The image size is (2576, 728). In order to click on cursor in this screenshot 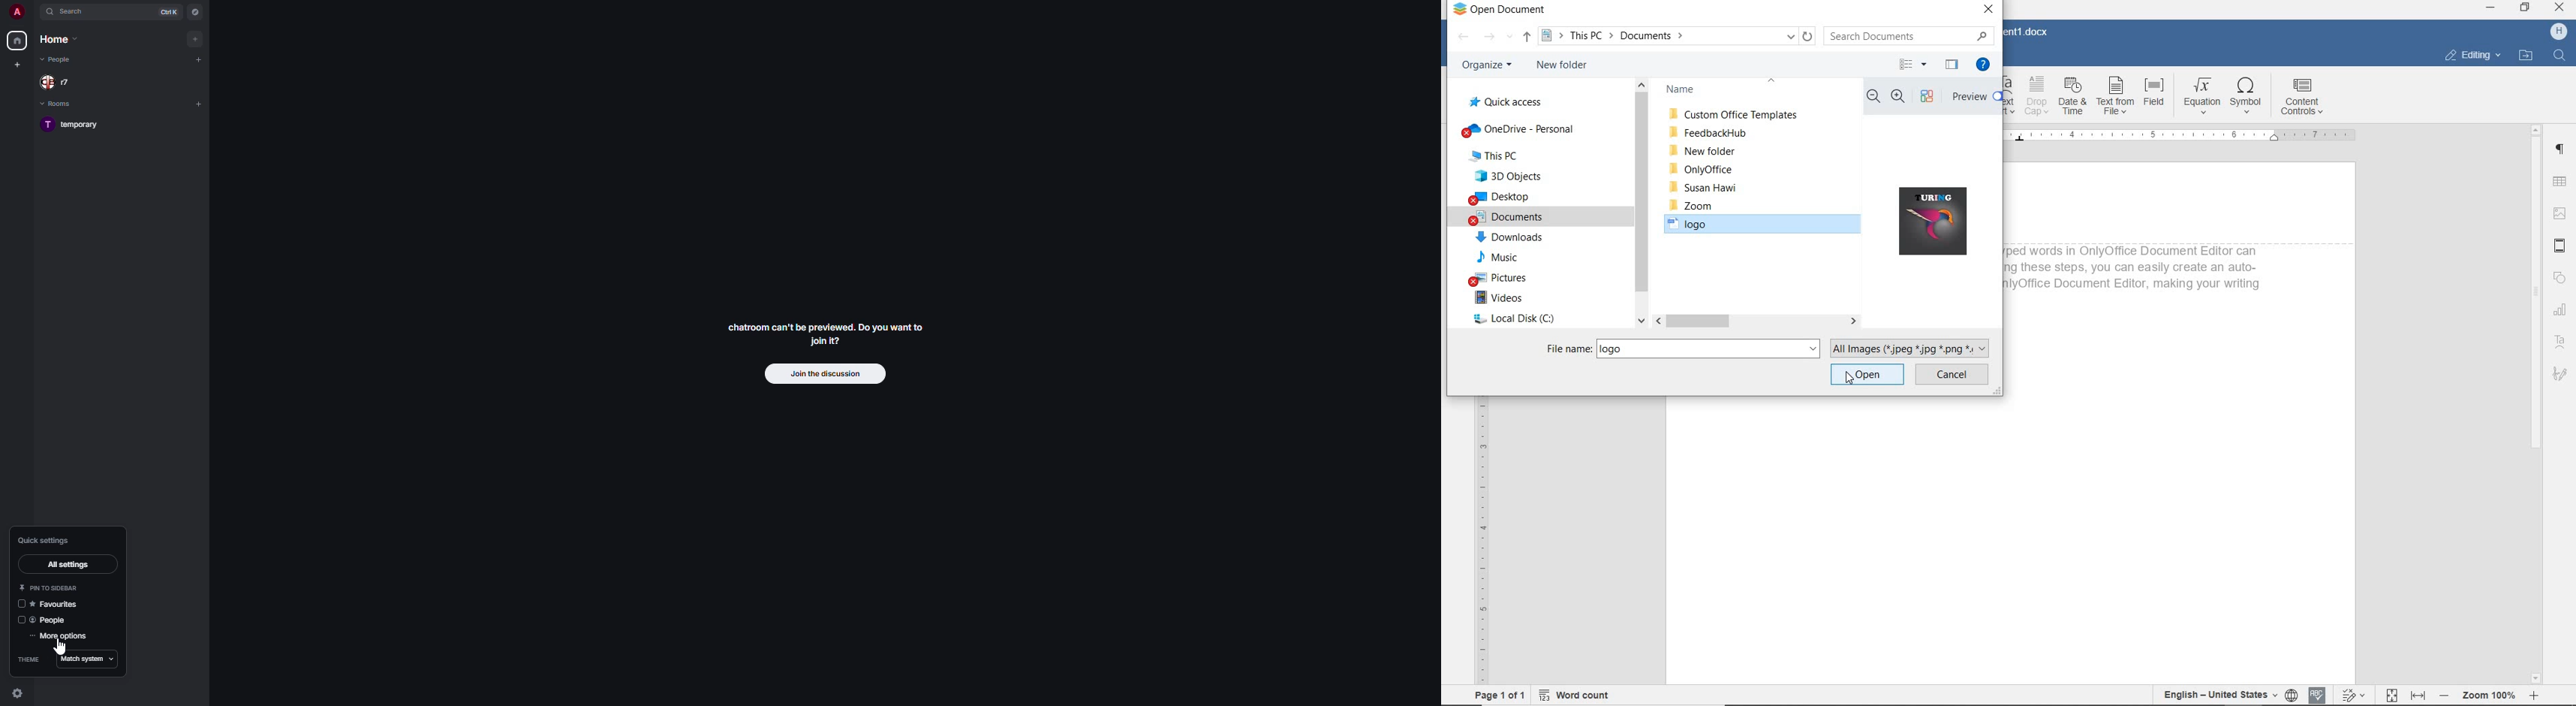, I will do `click(1849, 379)`.